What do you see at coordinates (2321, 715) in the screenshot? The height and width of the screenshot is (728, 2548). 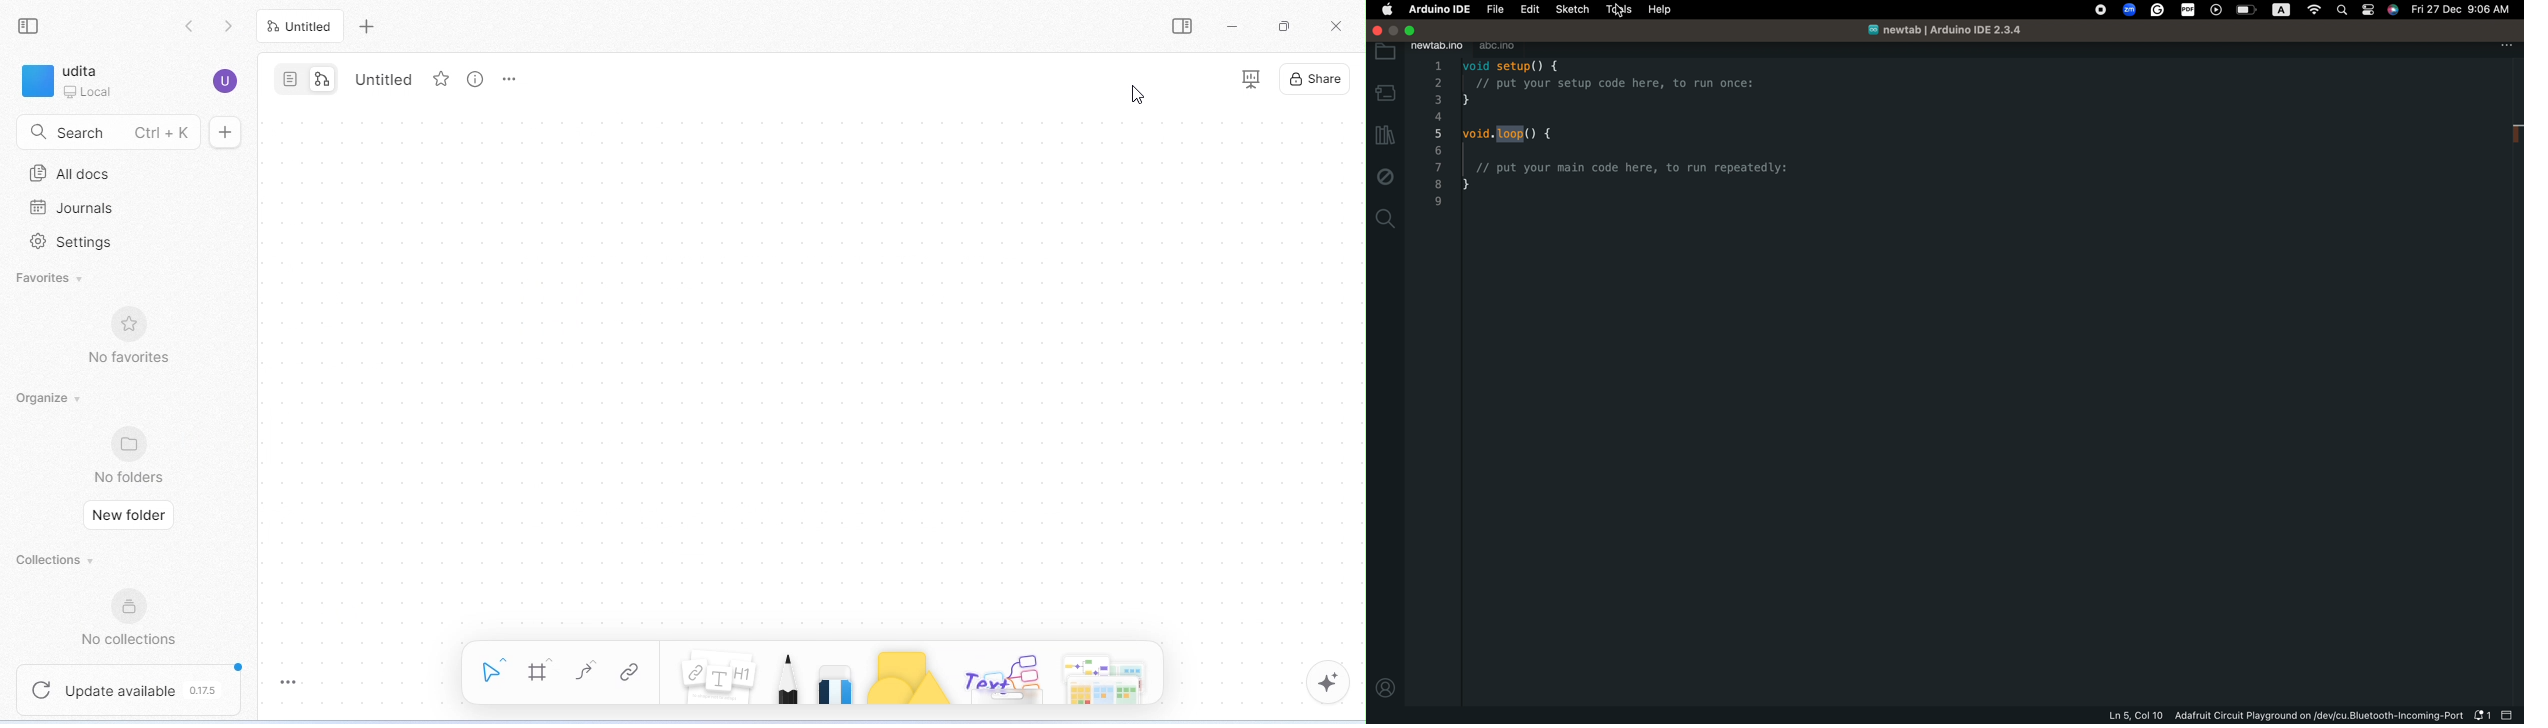 I see `Adafruit Circuit Playground on/dev/cu.Bluetooth-Incoming-Port` at bounding box center [2321, 715].